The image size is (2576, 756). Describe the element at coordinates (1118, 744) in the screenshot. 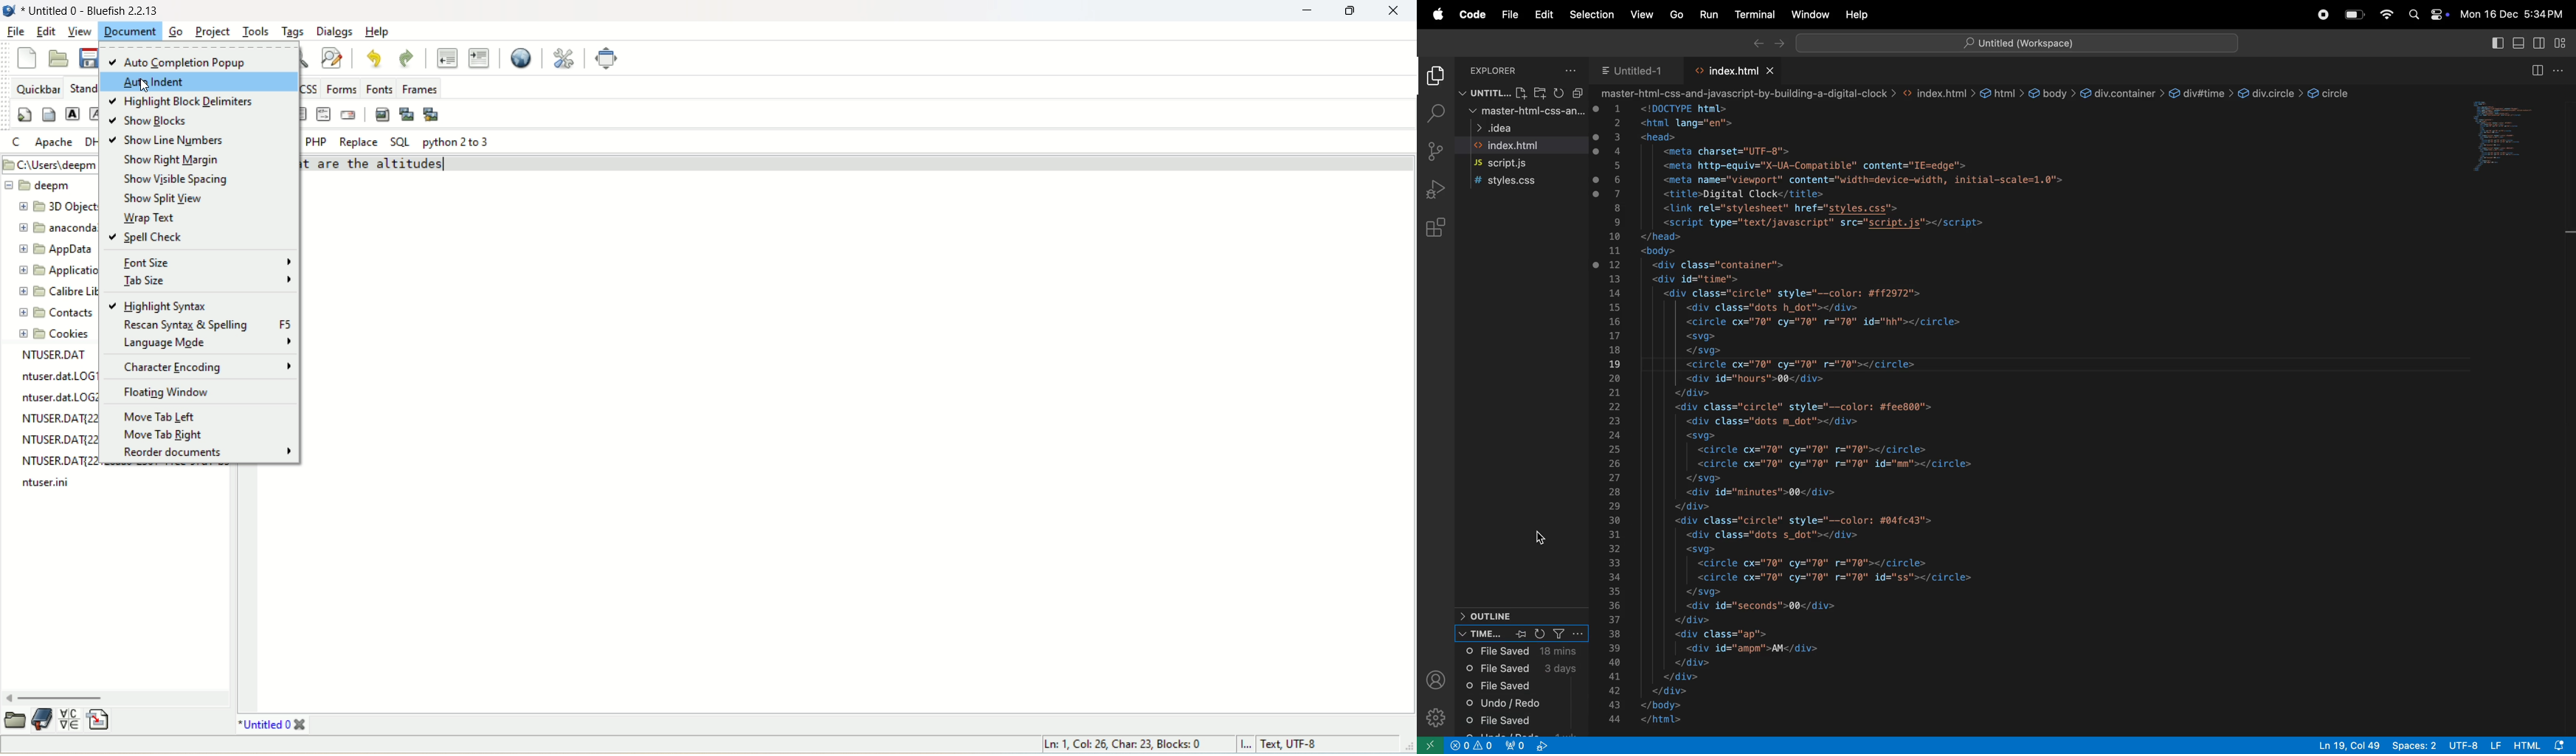

I see `ln, col, char, block` at that location.